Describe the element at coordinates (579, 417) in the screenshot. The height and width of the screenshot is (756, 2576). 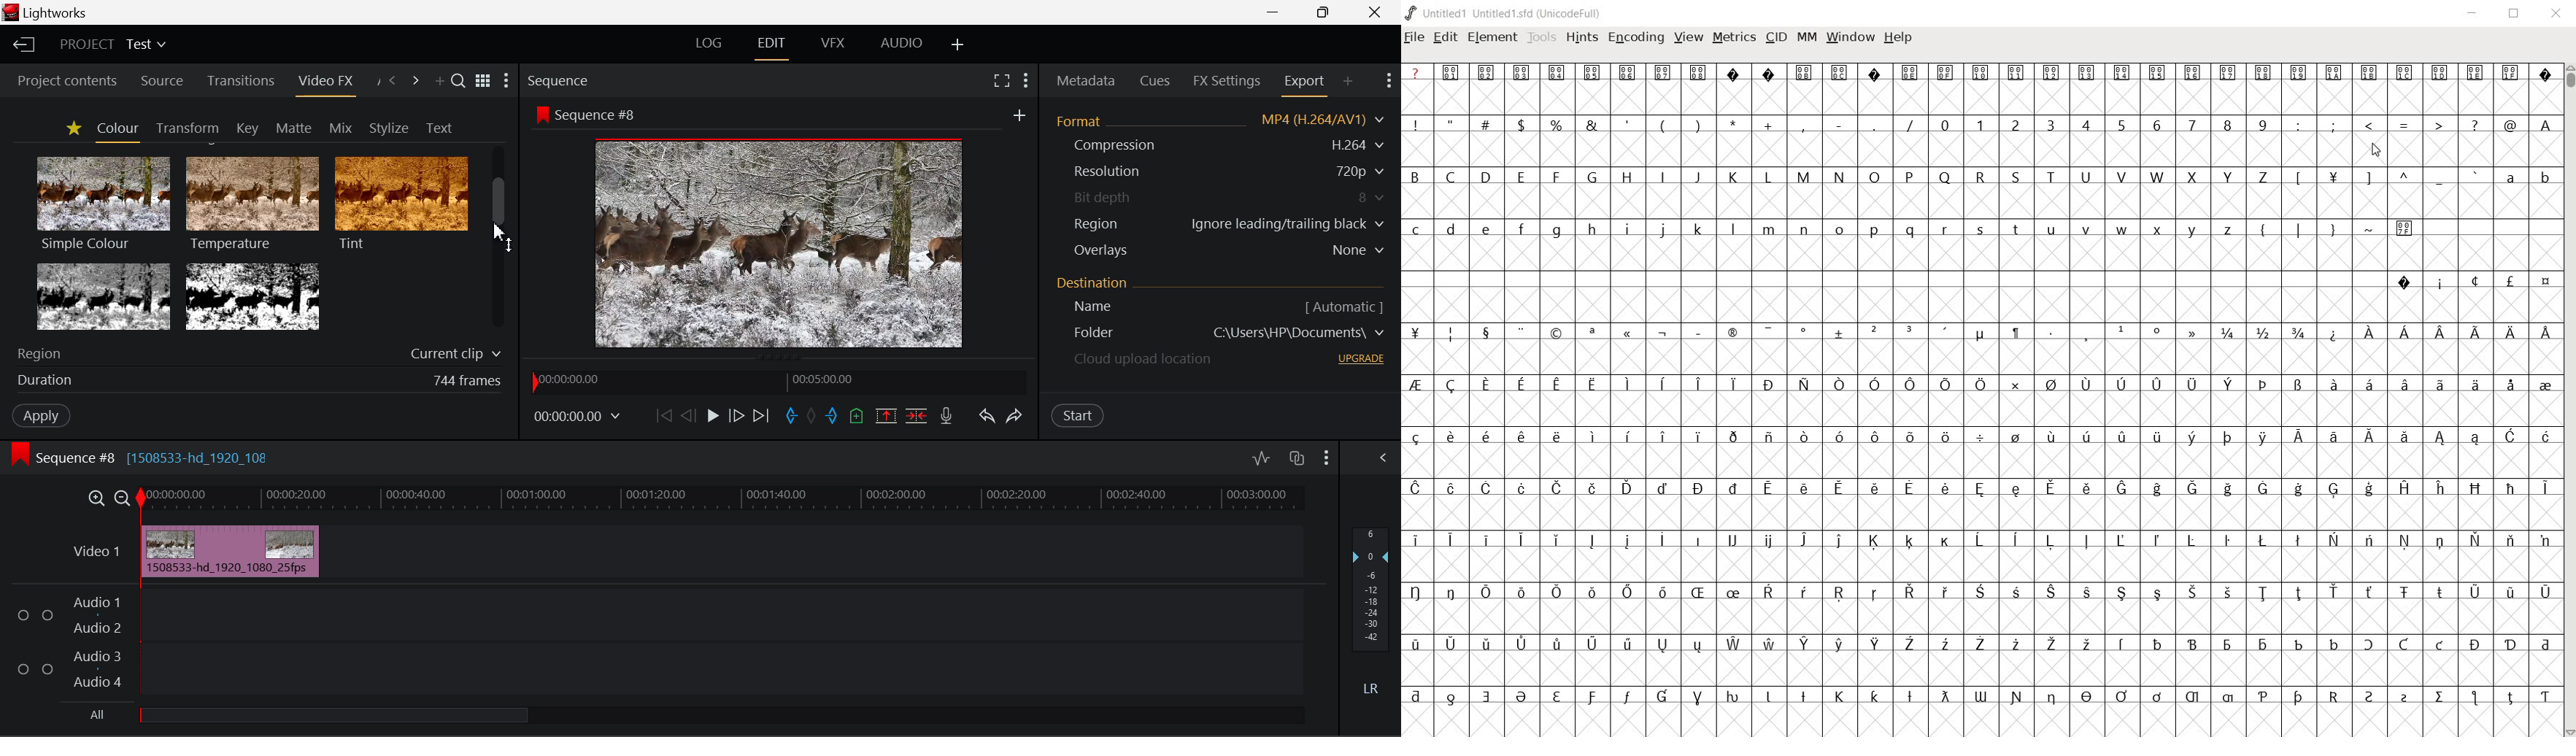
I see `00:00:00.00` at that location.